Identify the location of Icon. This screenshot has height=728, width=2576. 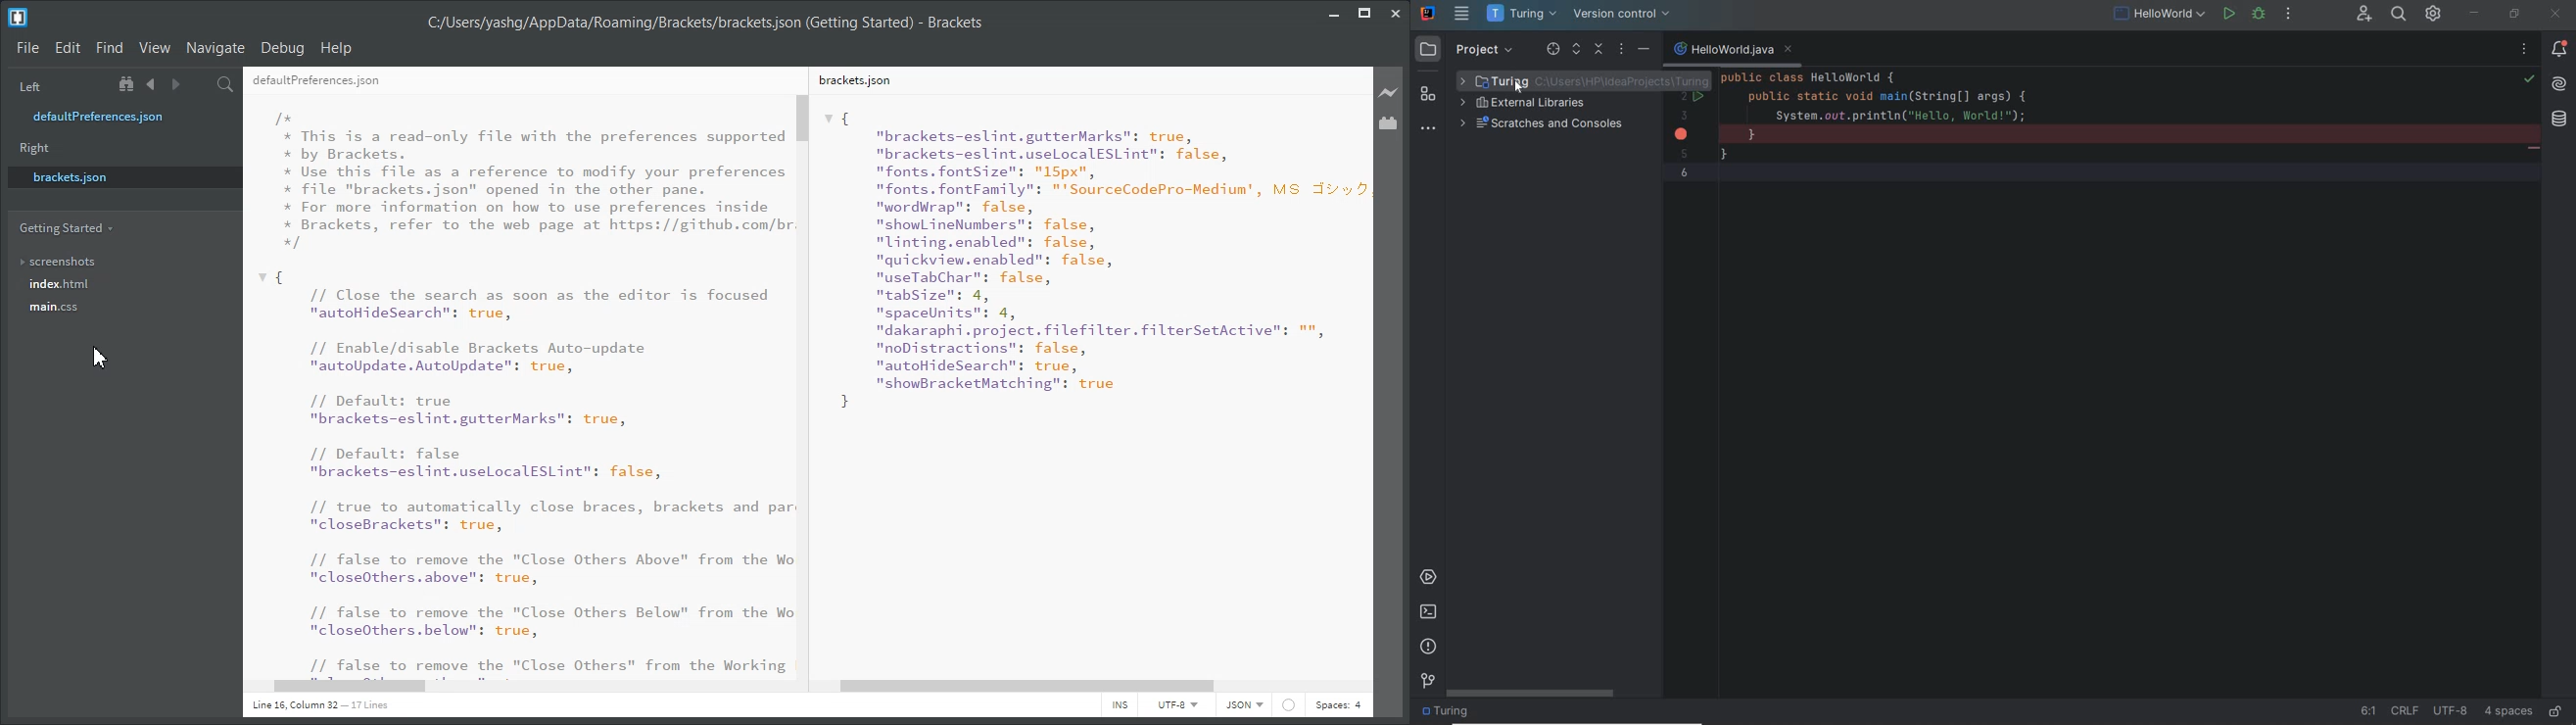
(1289, 705).